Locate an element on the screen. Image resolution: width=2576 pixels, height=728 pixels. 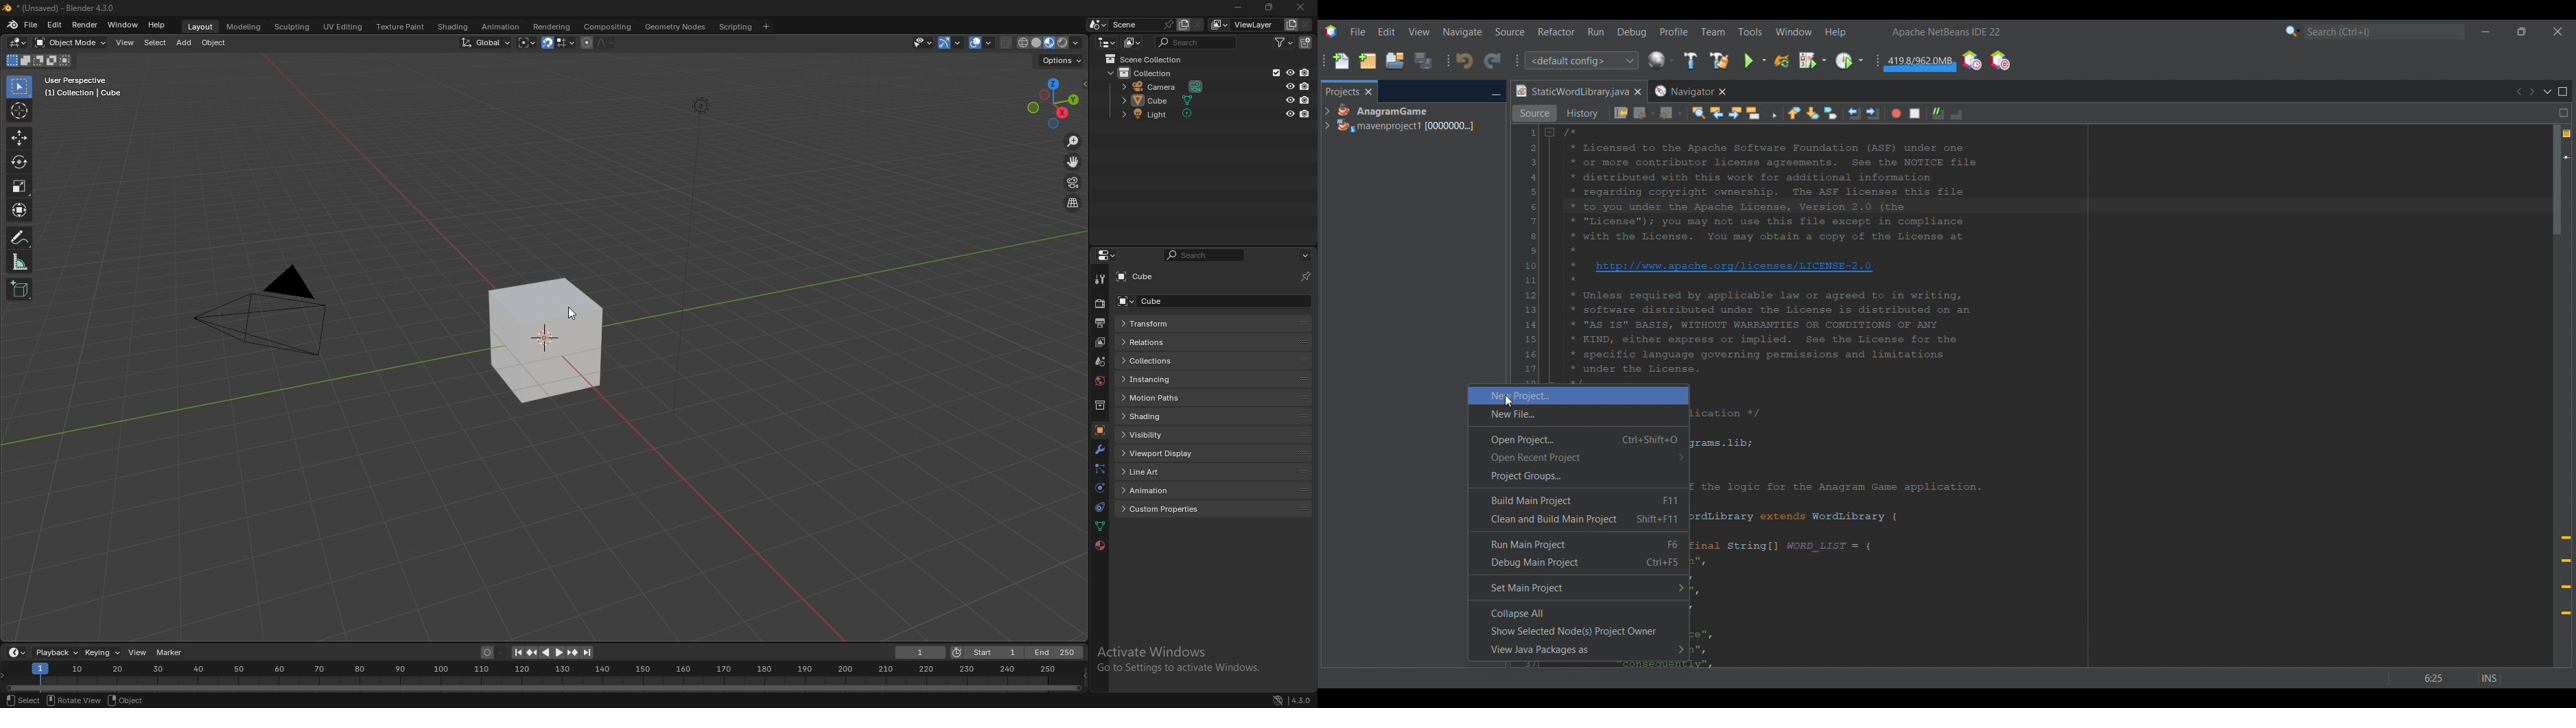
rendering is located at coordinates (550, 26).